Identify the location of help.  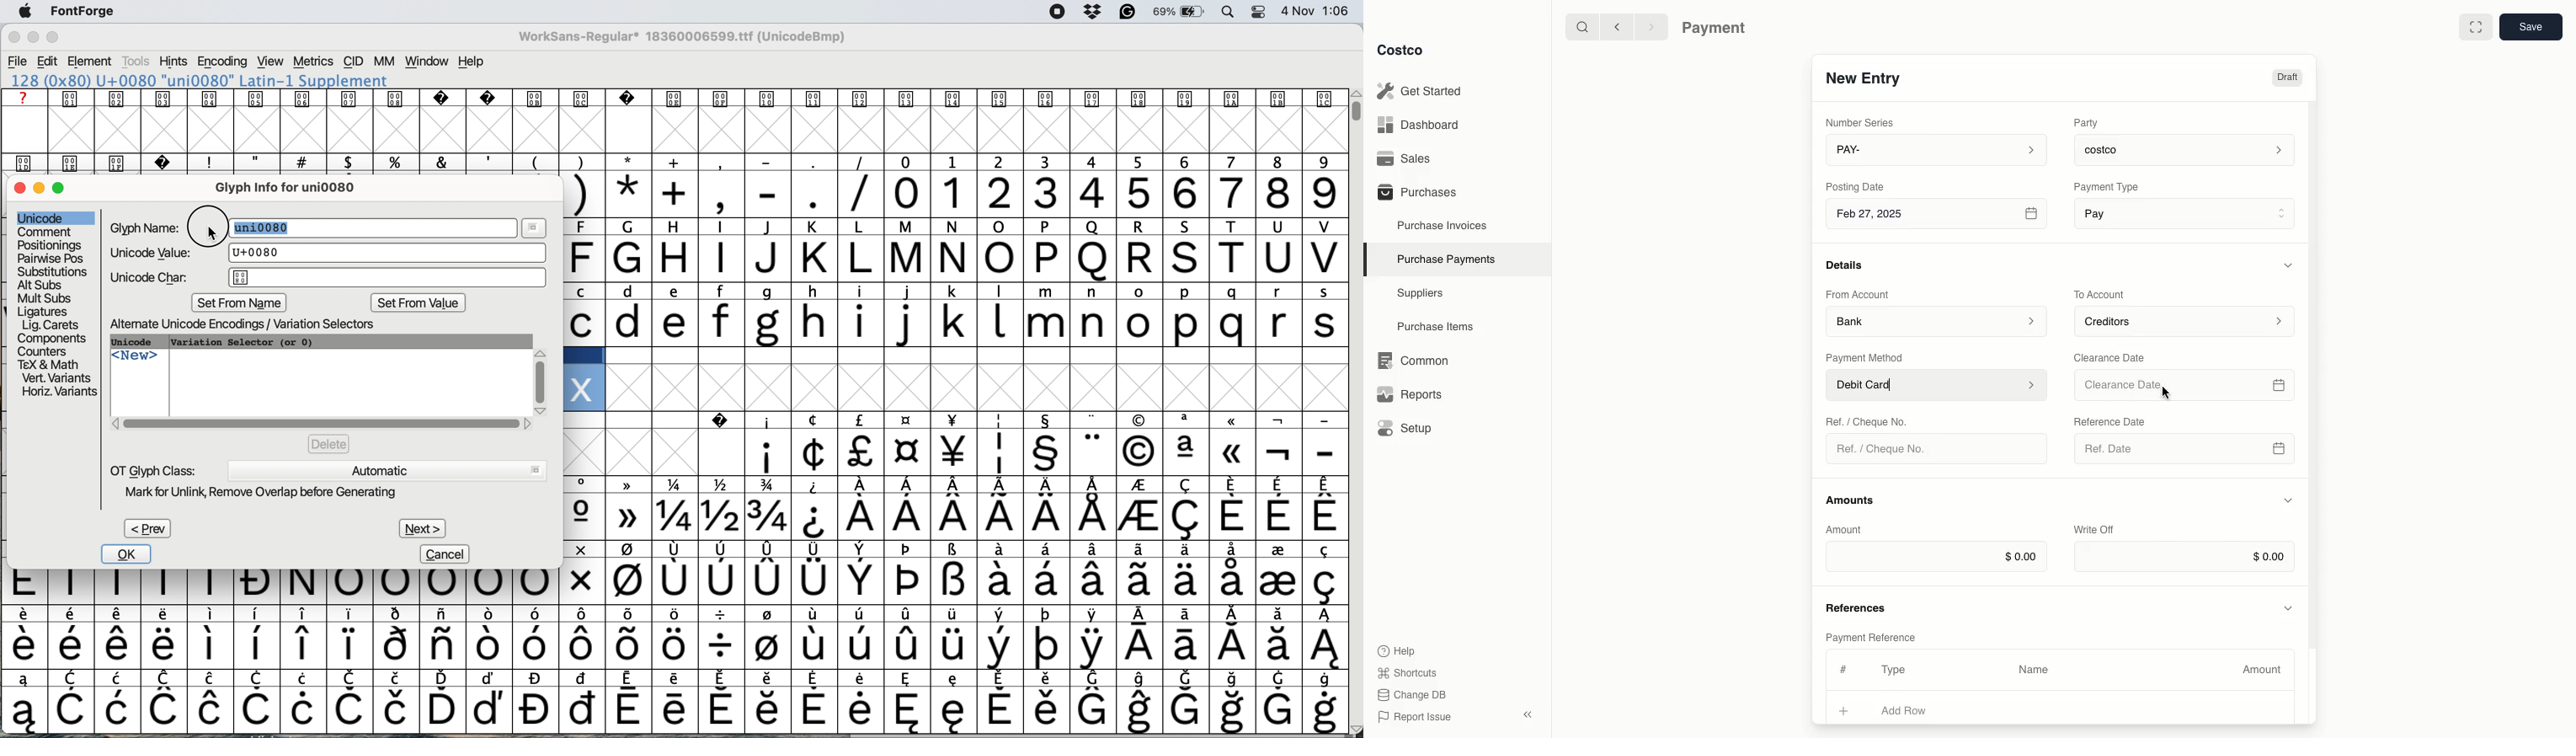
(472, 62).